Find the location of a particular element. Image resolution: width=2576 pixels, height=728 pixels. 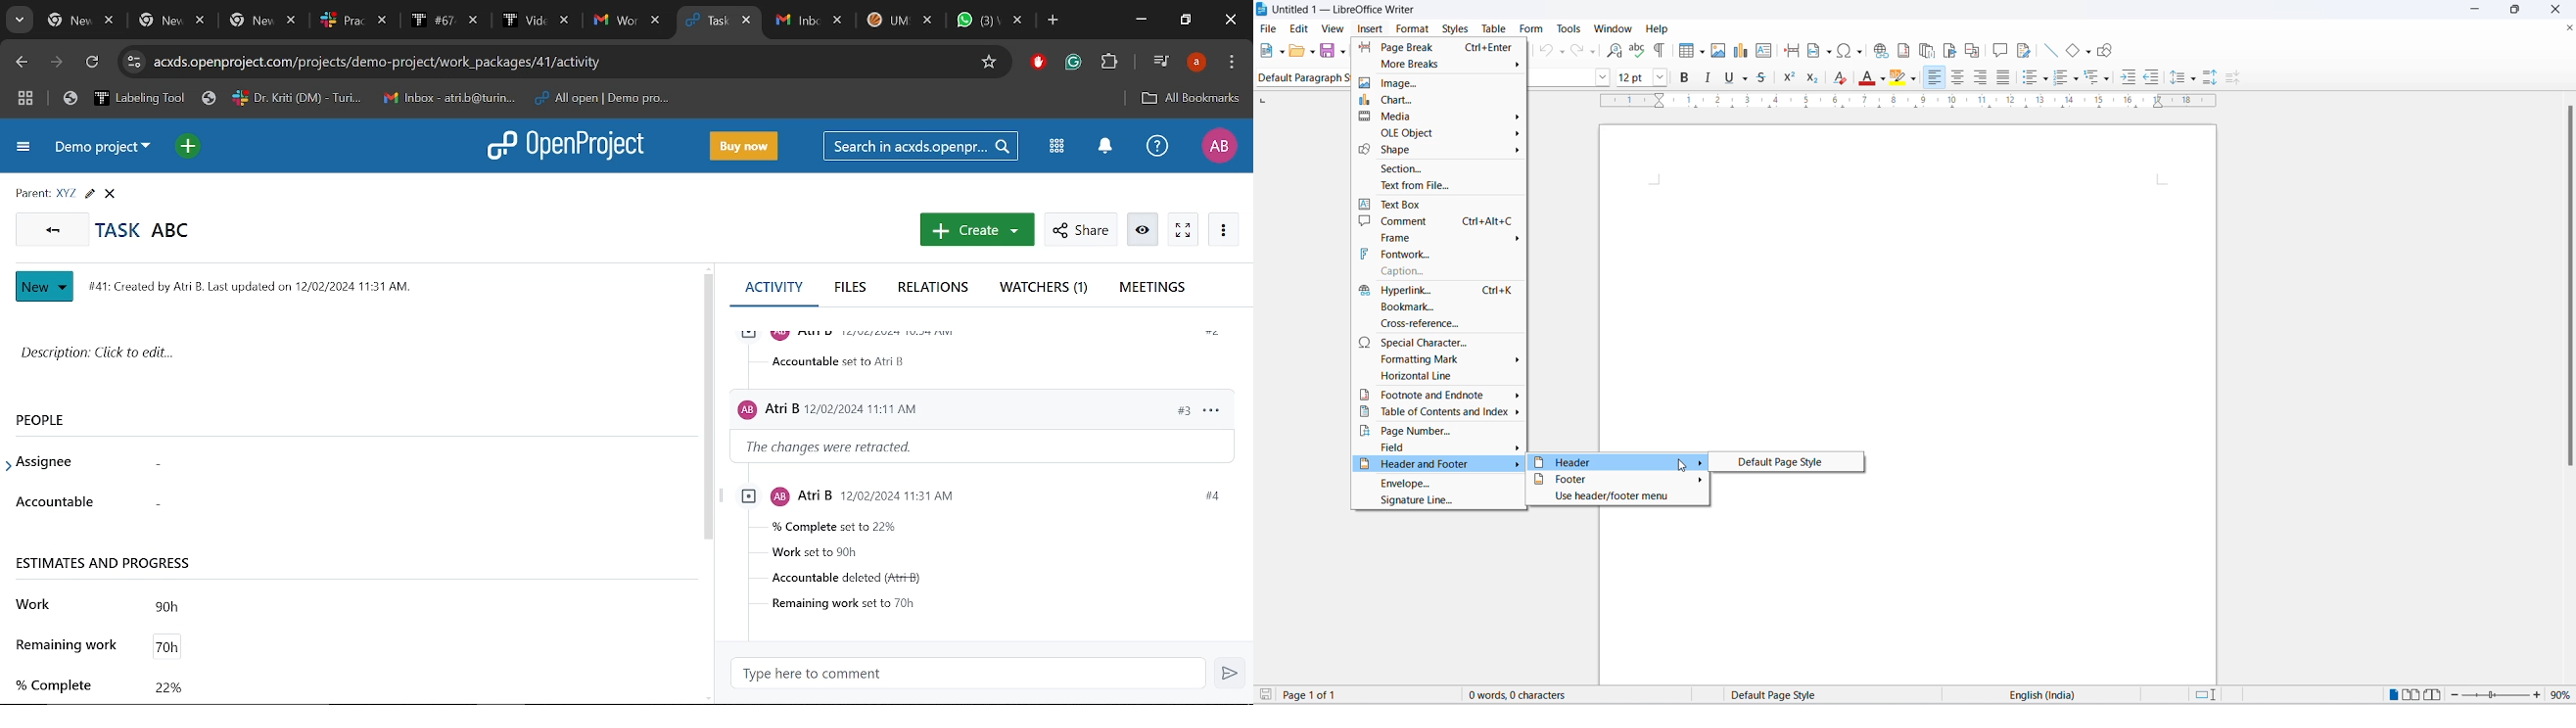

use header/footer menu is located at coordinates (1617, 497).